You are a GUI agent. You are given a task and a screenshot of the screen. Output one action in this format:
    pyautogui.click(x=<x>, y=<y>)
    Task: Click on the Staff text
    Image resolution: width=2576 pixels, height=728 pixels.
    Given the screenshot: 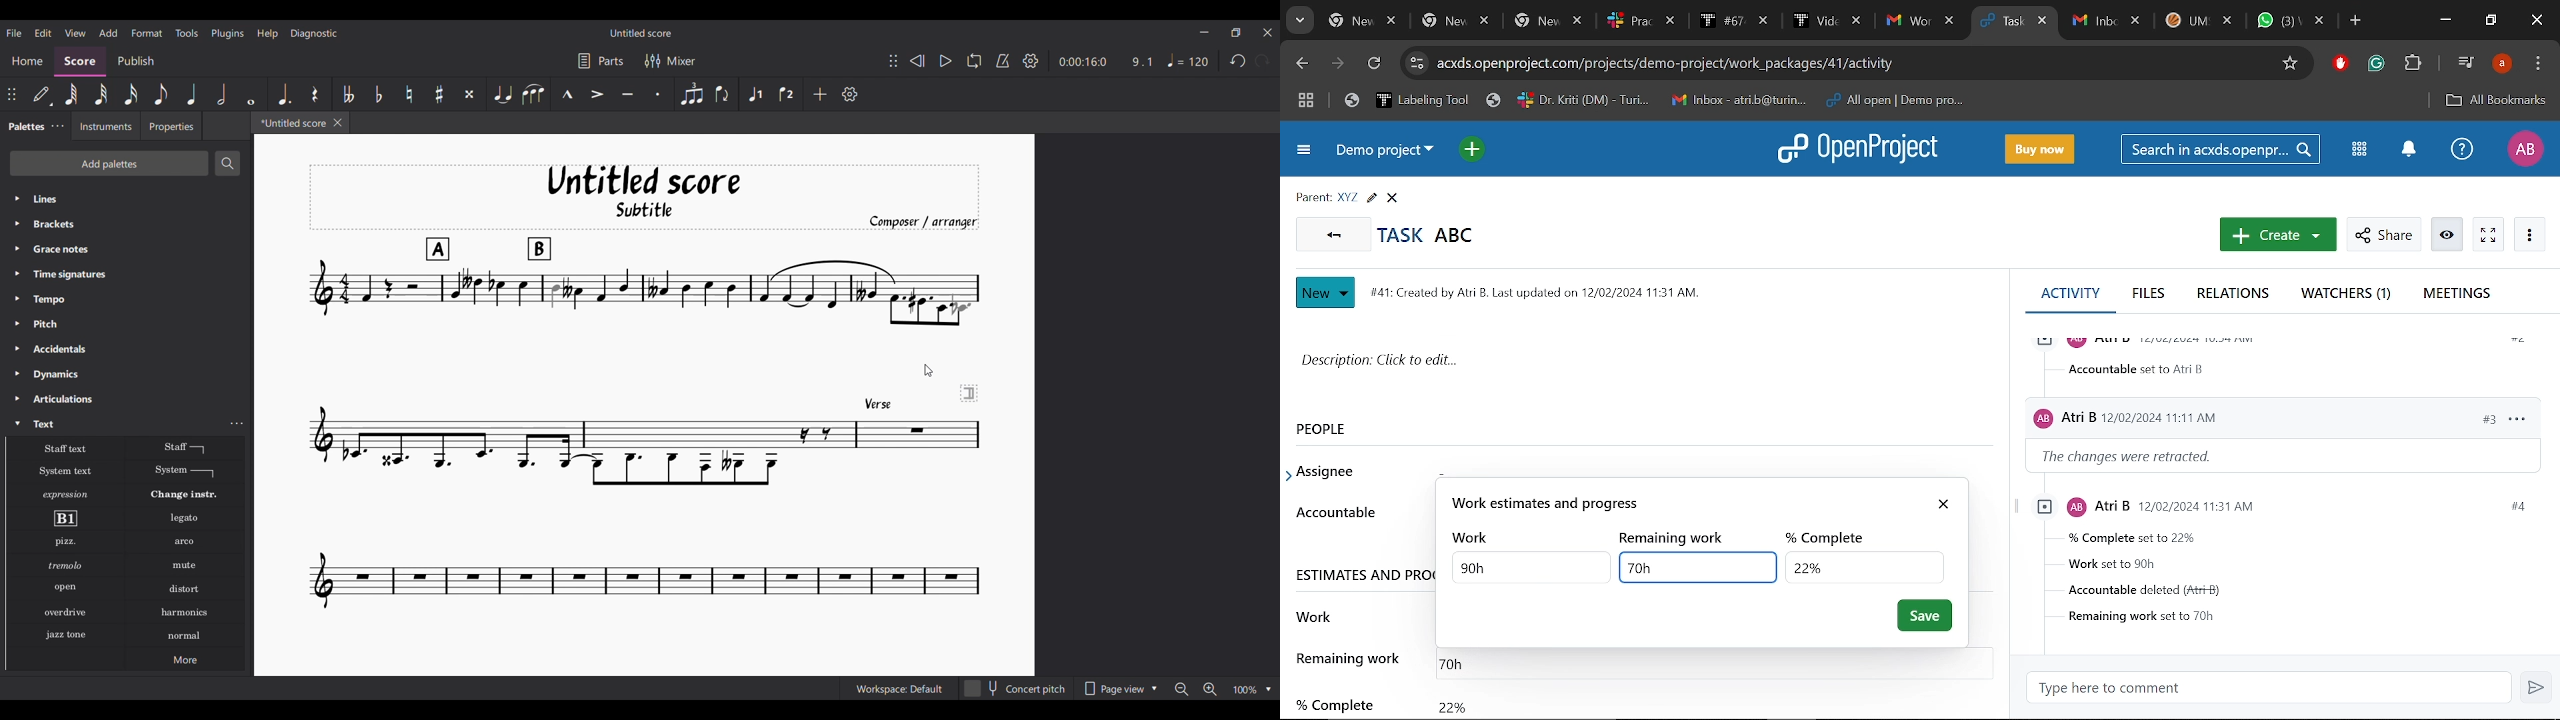 What is the action you would take?
    pyautogui.click(x=66, y=447)
    